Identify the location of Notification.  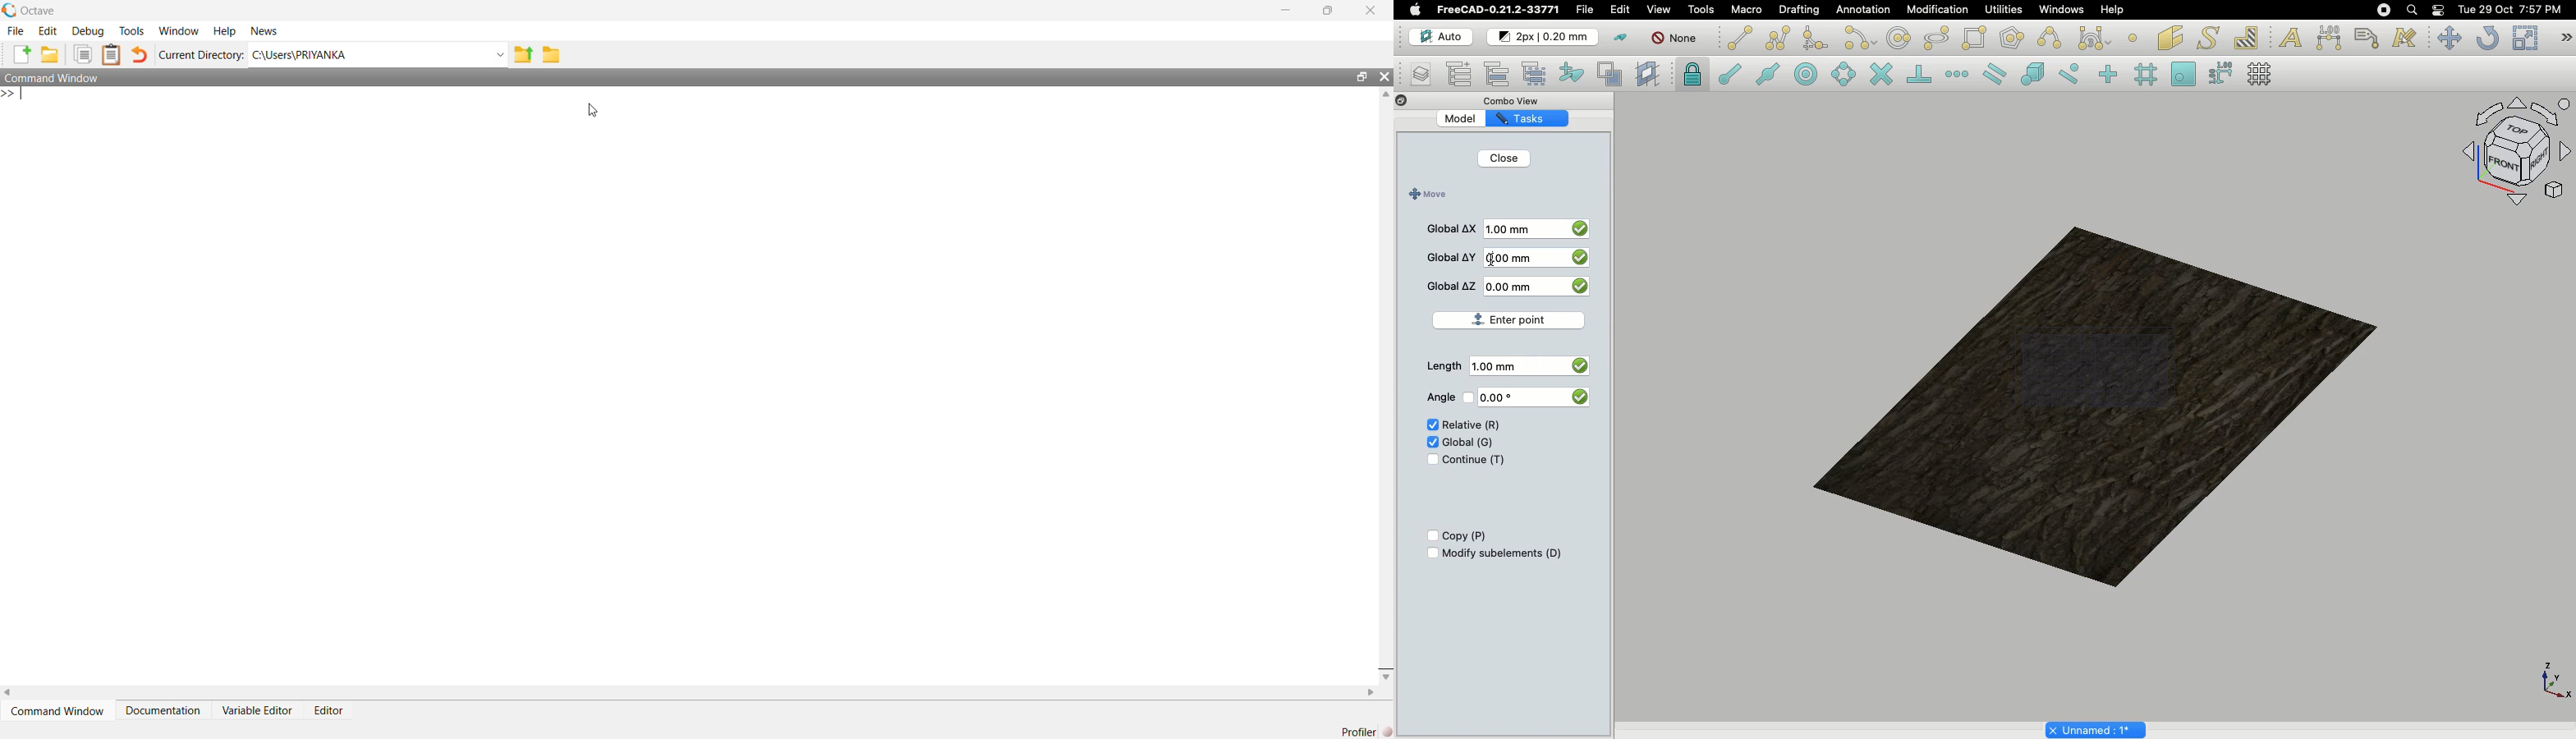
(2440, 9).